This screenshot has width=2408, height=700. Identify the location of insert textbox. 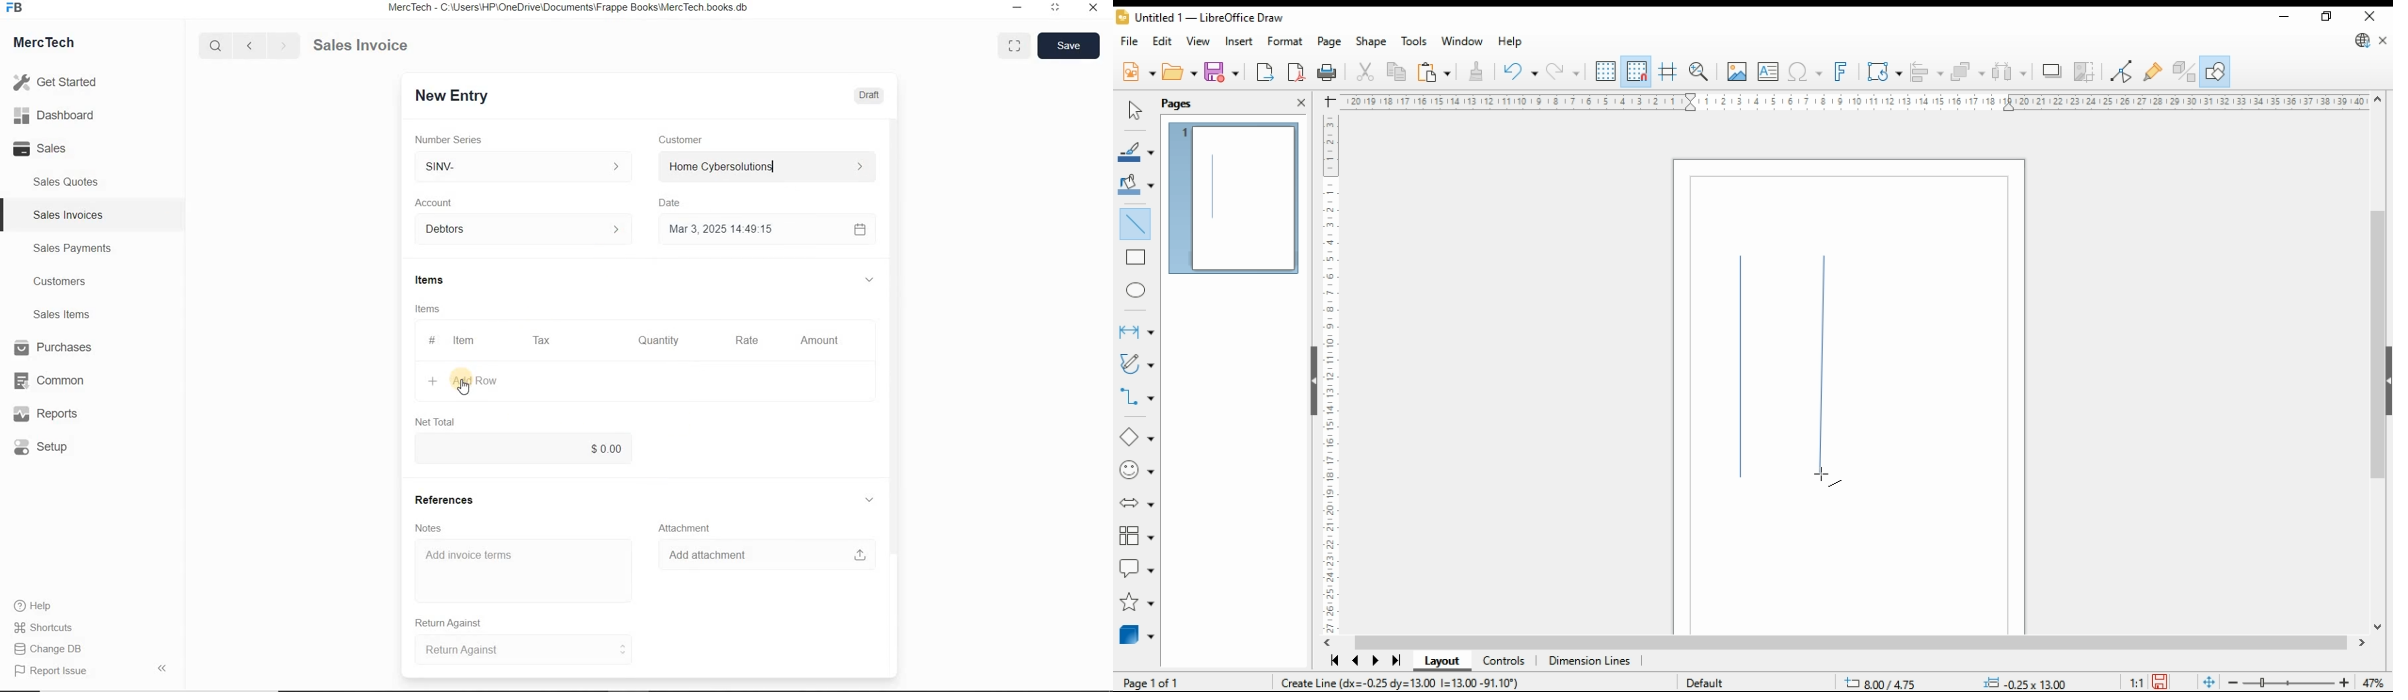
(1768, 73).